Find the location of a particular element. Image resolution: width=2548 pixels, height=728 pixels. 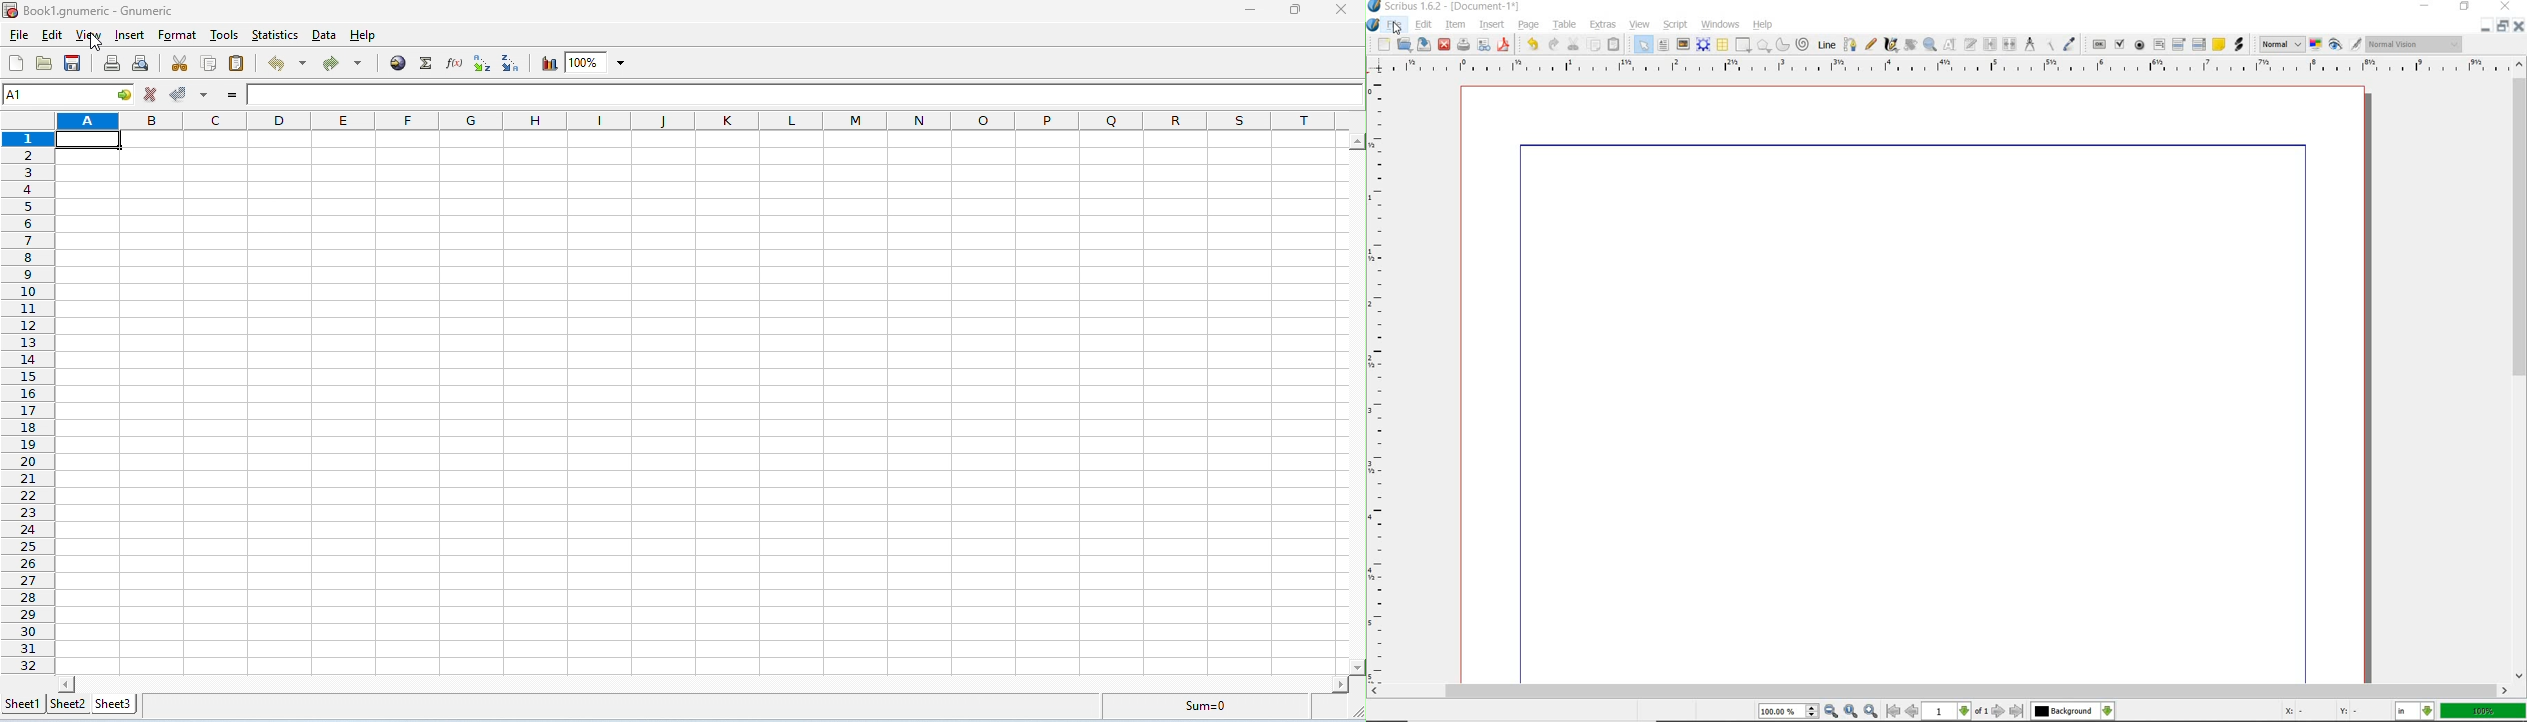

tools is located at coordinates (224, 36).